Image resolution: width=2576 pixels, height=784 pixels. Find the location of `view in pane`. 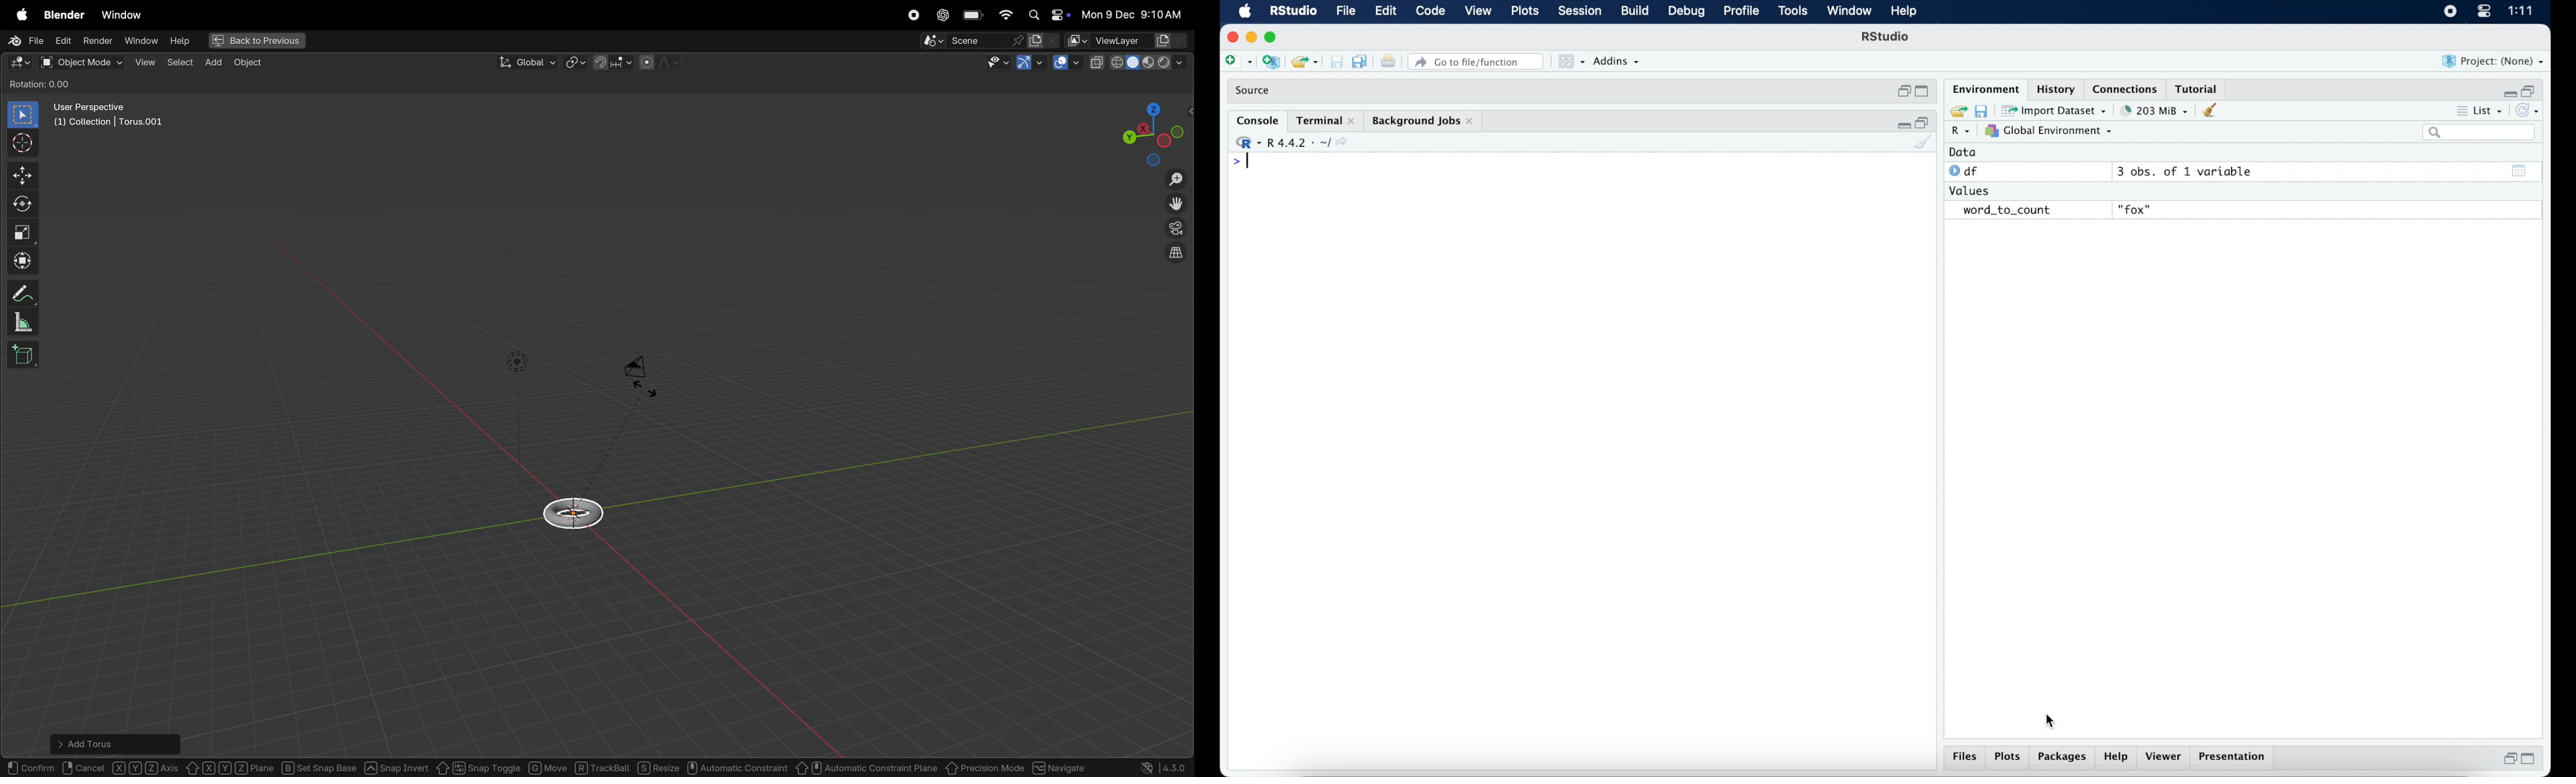

view in pane is located at coordinates (1570, 62).